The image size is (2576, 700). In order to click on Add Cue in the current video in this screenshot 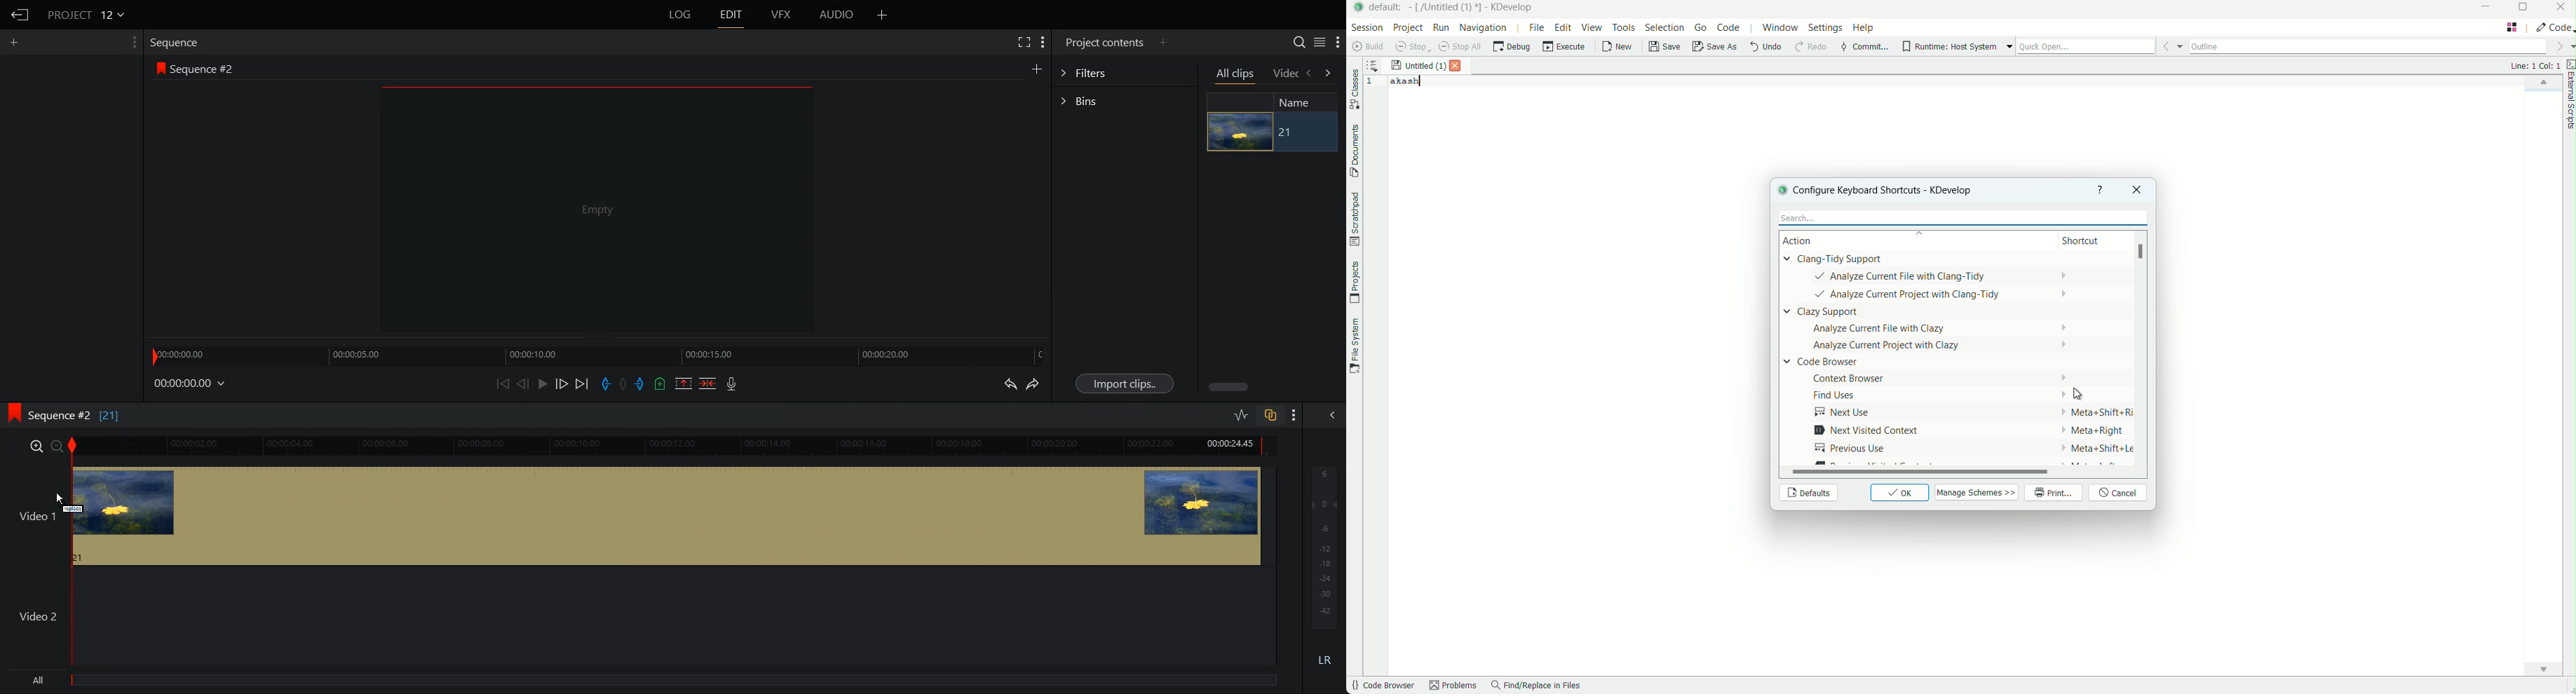, I will do `click(660, 383)`.